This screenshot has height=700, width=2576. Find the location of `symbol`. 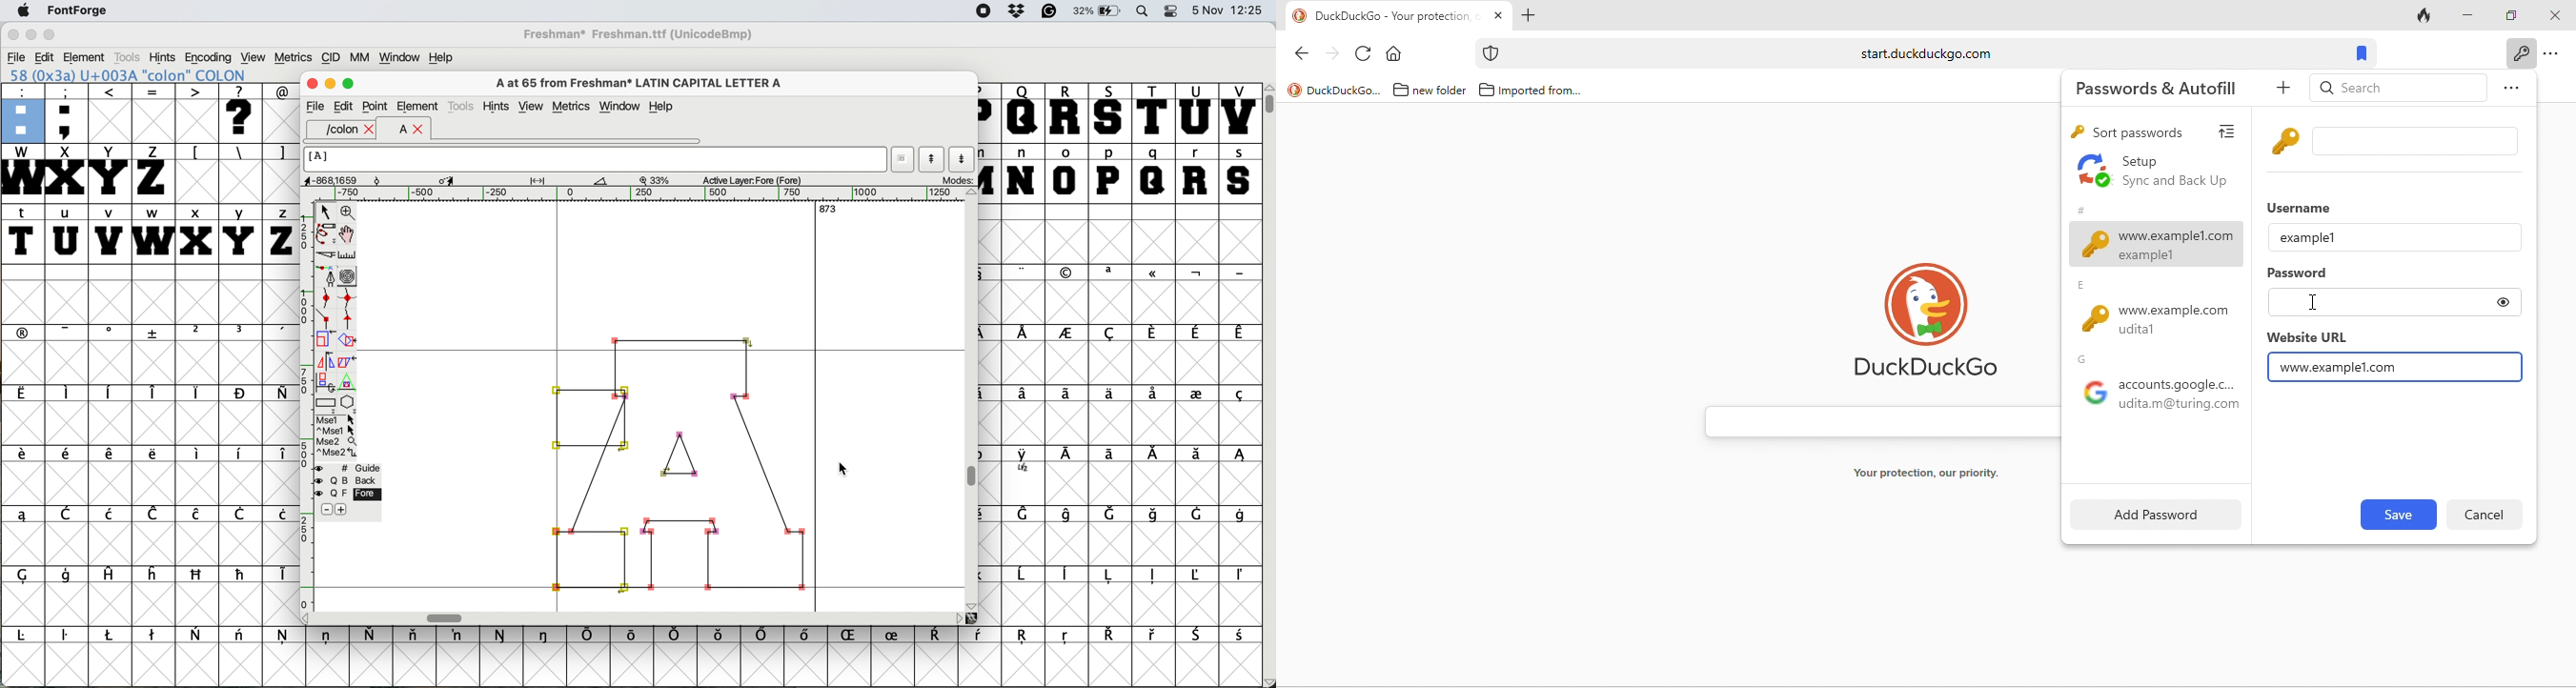

symbol is located at coordinates (280, 455).